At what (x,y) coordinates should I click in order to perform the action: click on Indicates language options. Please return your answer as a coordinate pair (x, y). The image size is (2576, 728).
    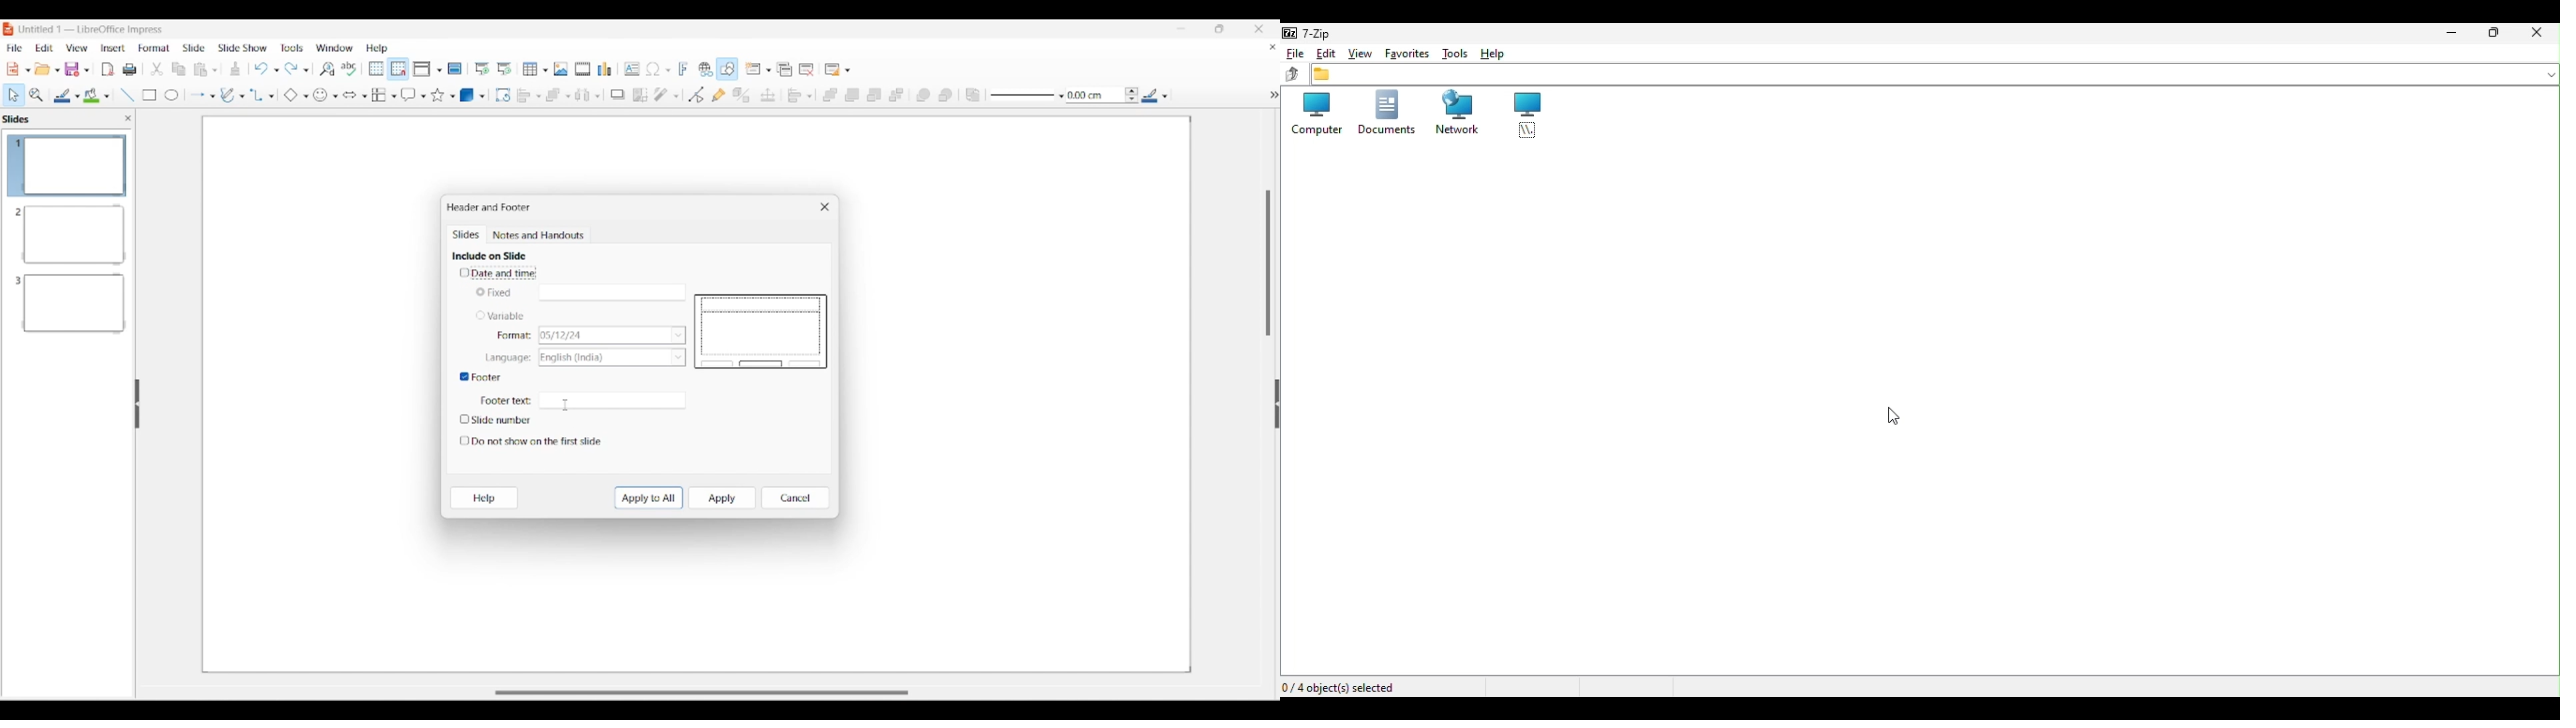
    Looking at the image, I should click on (507, 359).